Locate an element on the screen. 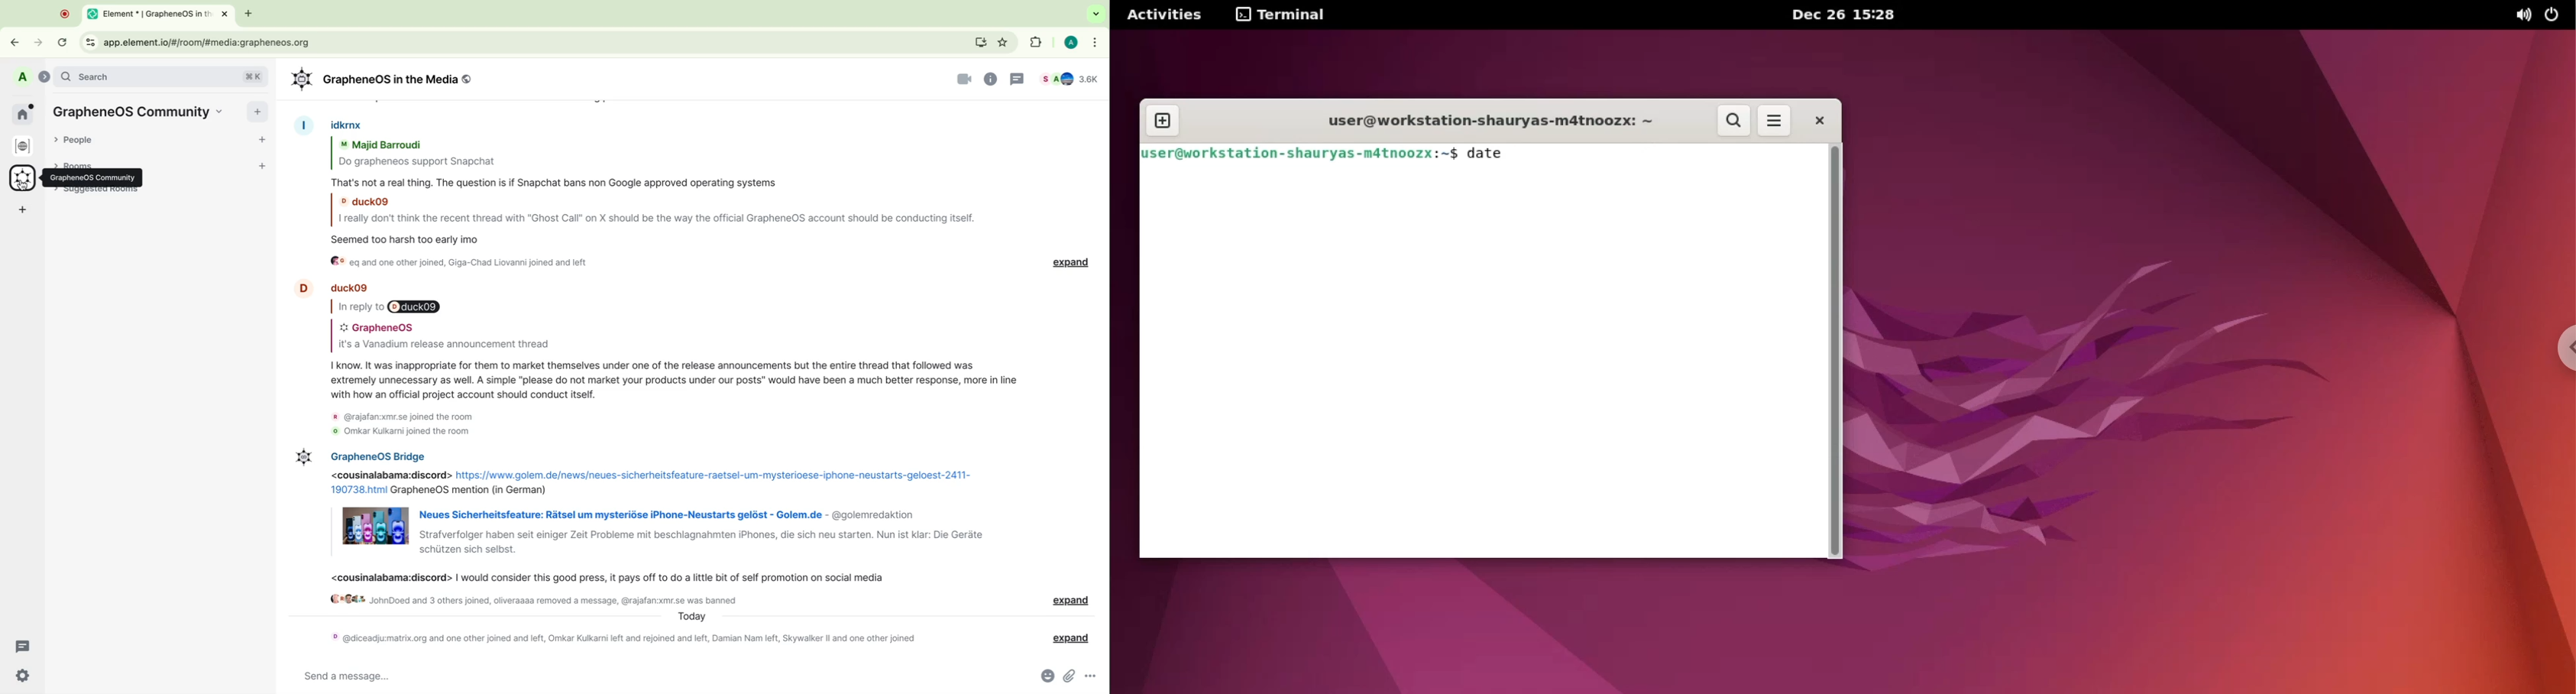  duck09 is located at coordinates (367, 200).